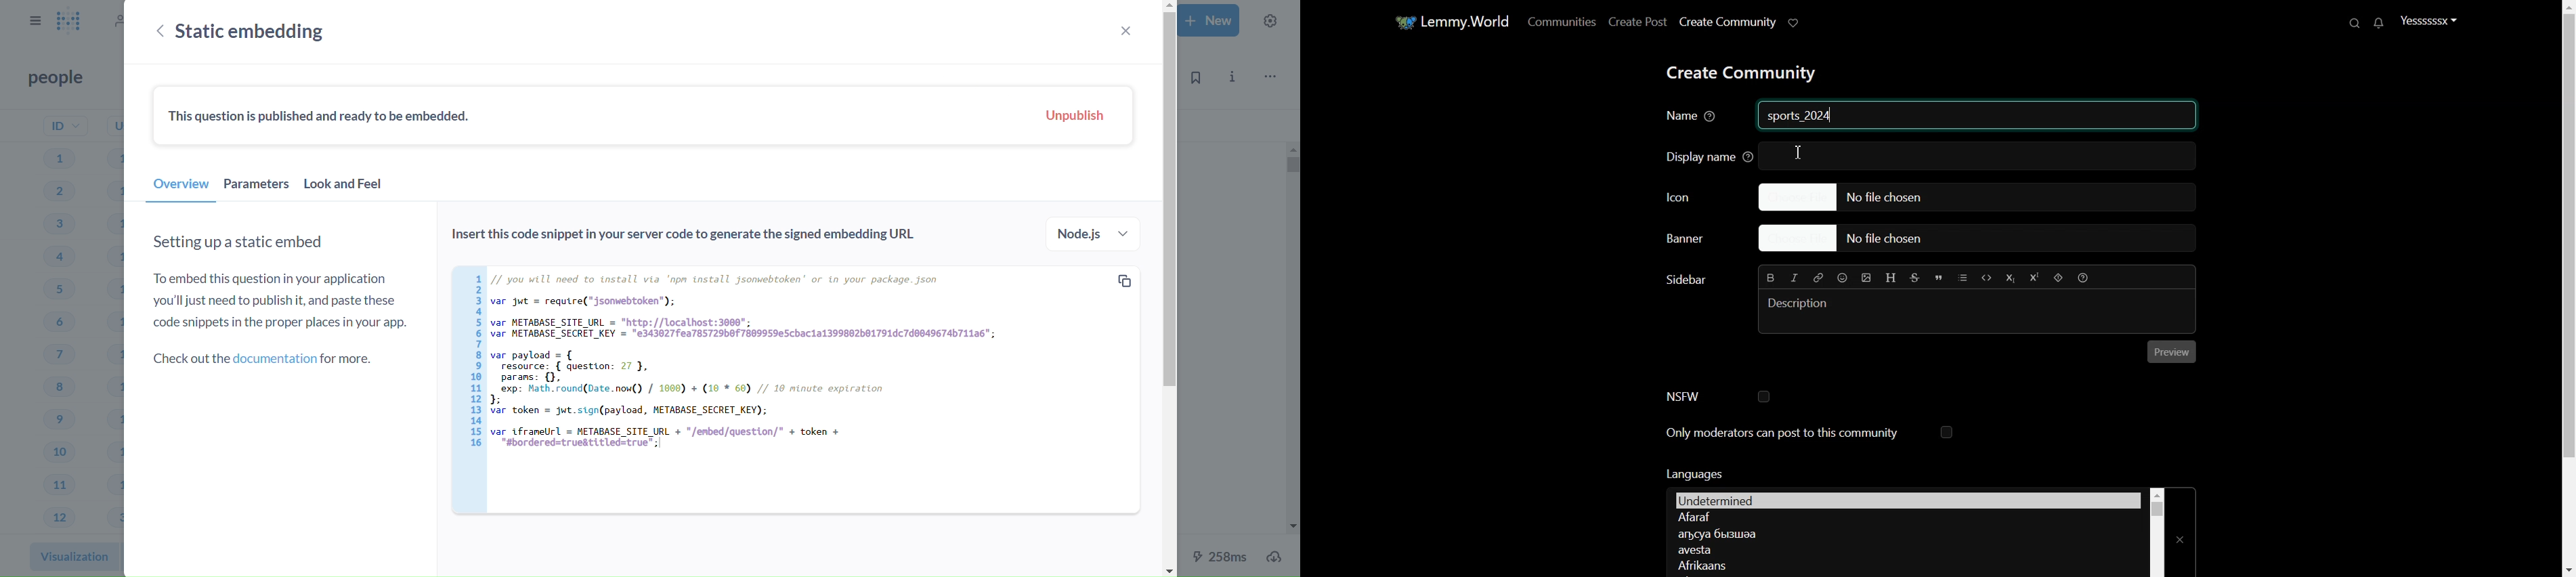  Describe the element at coordinates (1979, 239) in the screenshot. I see `Choose file` at that location.